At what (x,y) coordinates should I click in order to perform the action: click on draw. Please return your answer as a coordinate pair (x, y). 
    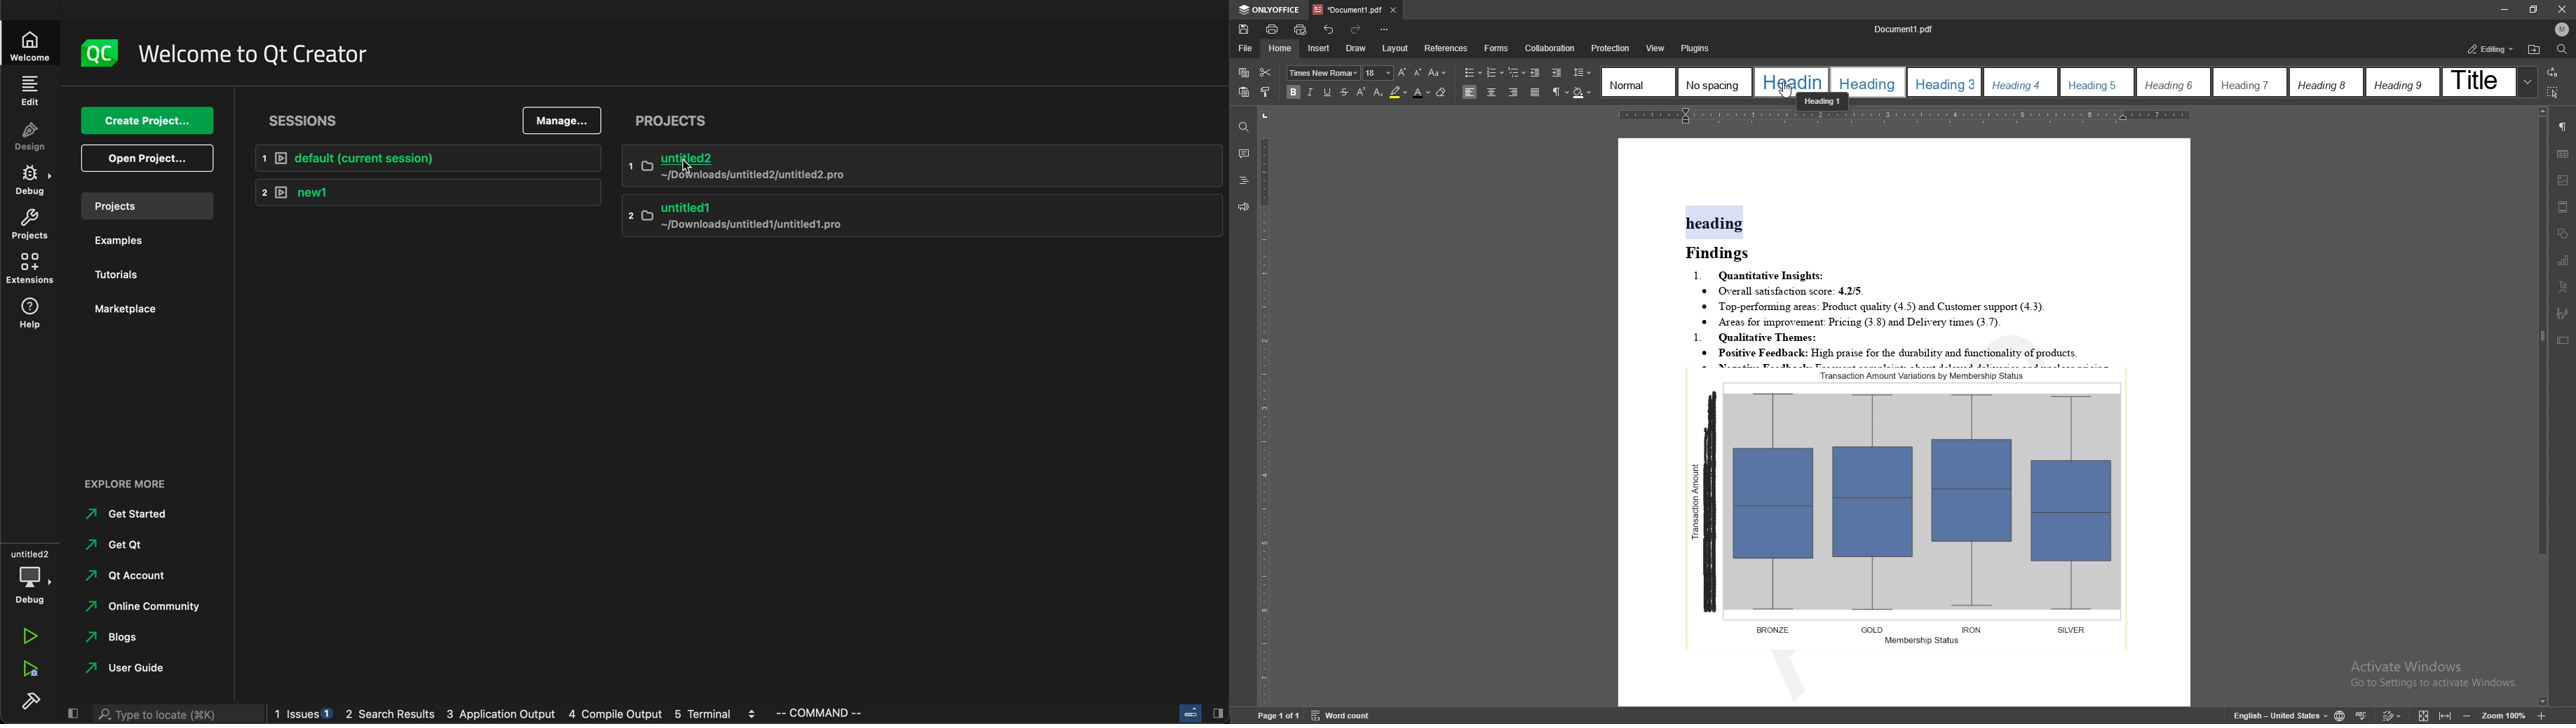
    Looking at the image, I should click on (1355, 47).